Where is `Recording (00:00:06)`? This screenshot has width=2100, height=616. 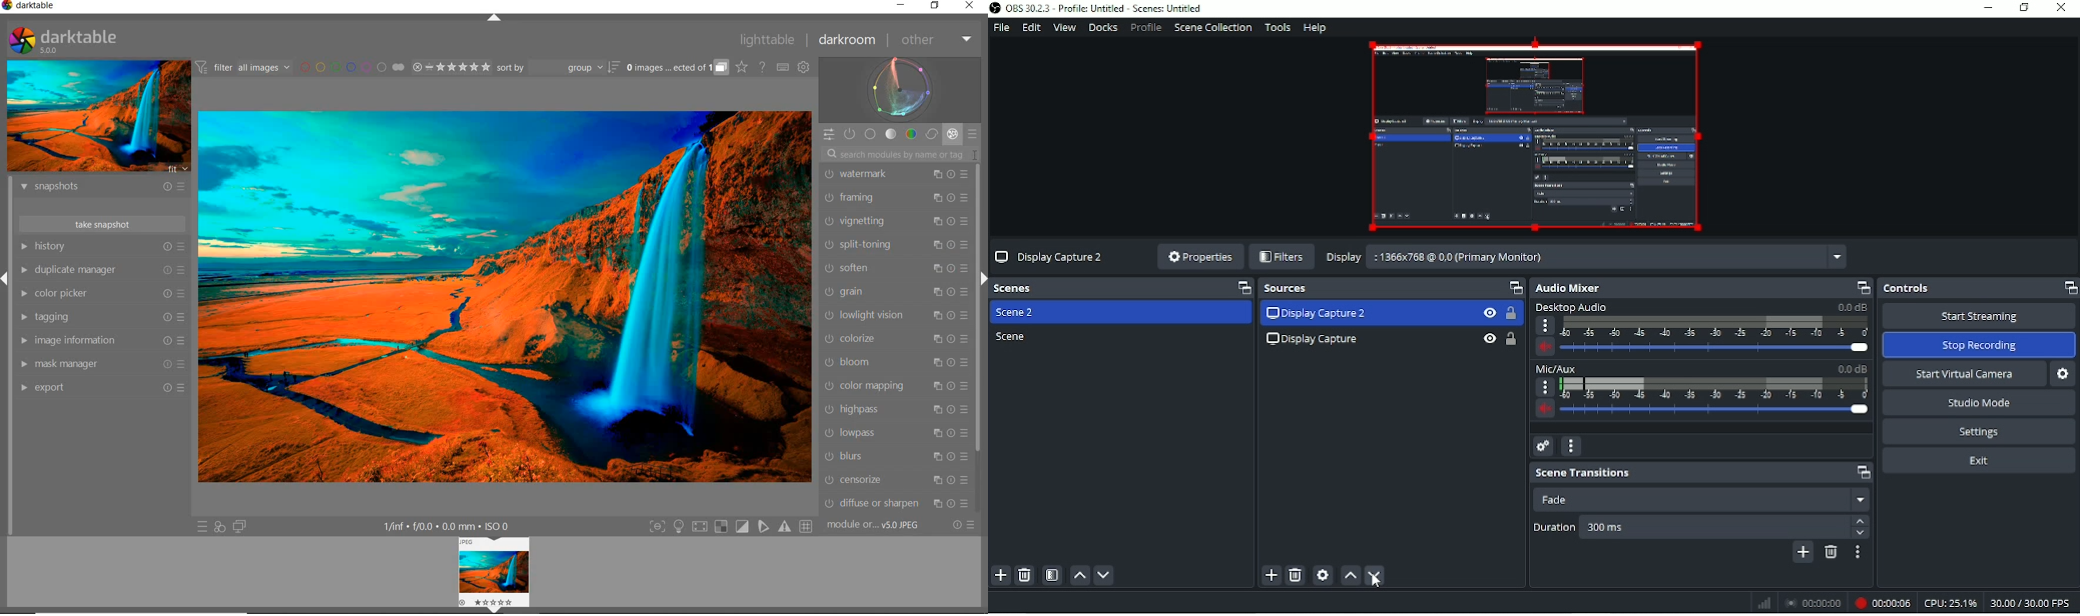 Recording (00:00:06) is located at coordinates (1881, 603).